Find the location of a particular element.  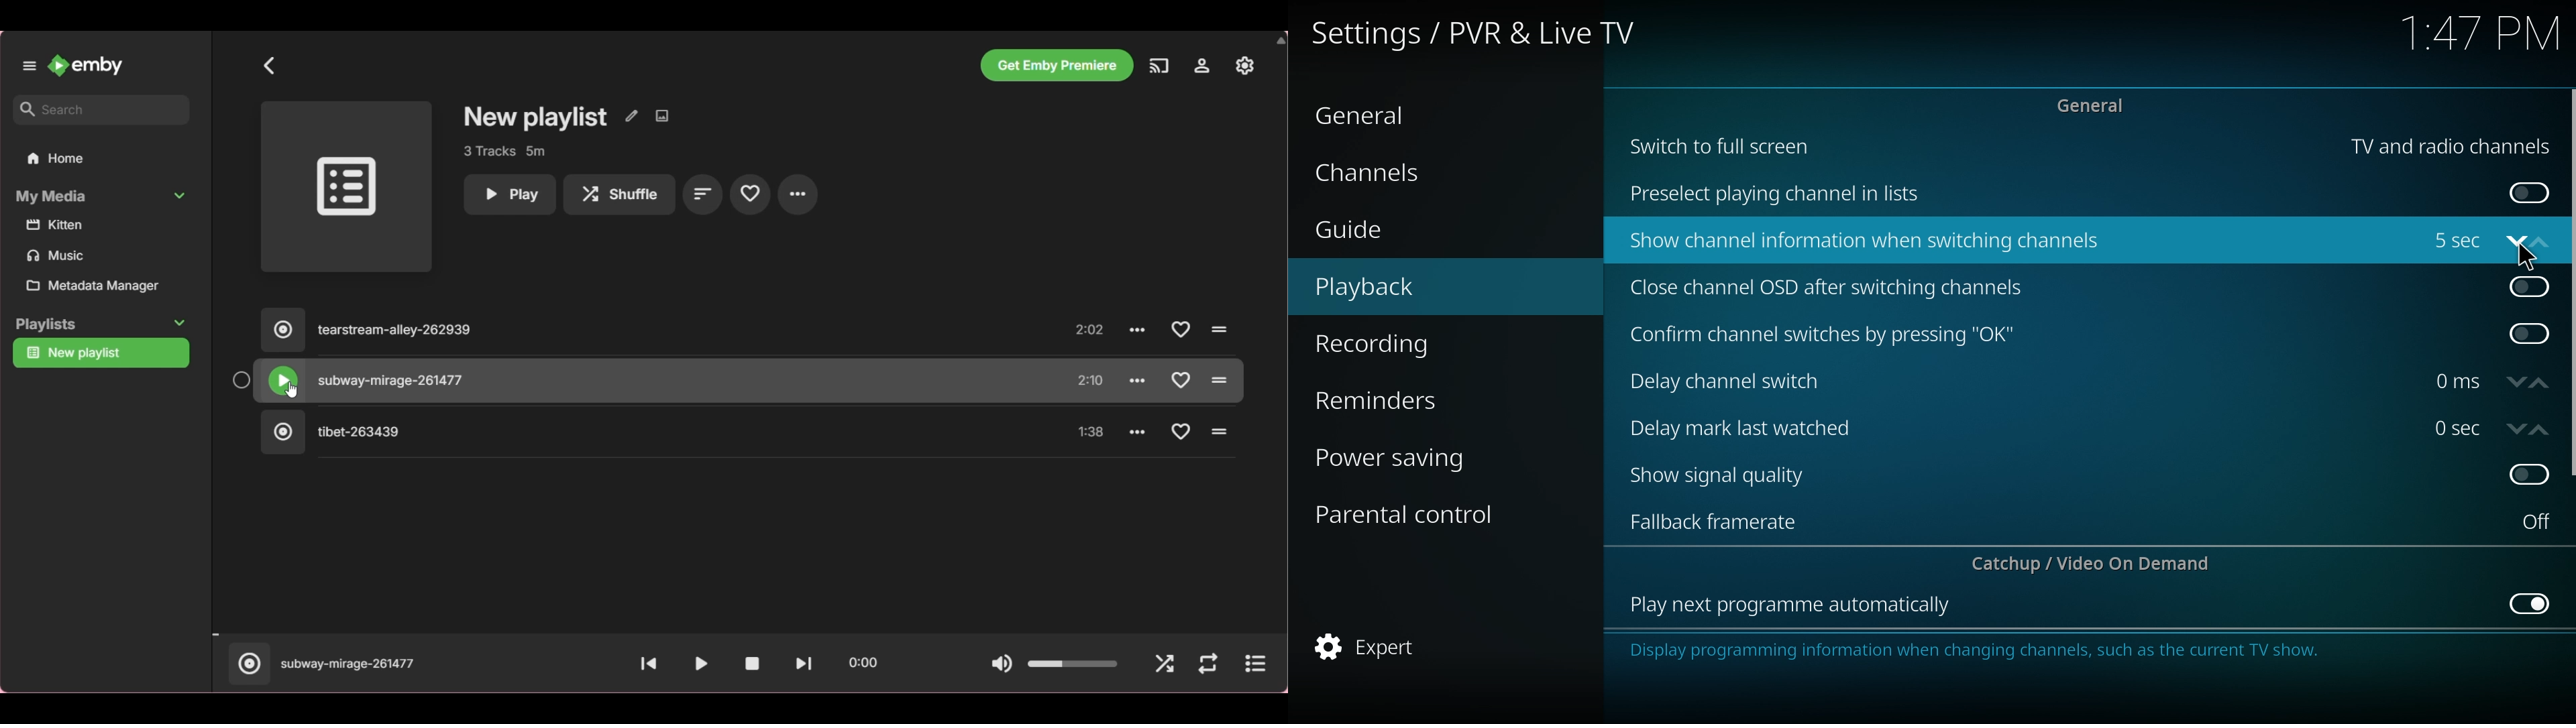

show channel info when switching channels is located at coordinates (1868, 241).